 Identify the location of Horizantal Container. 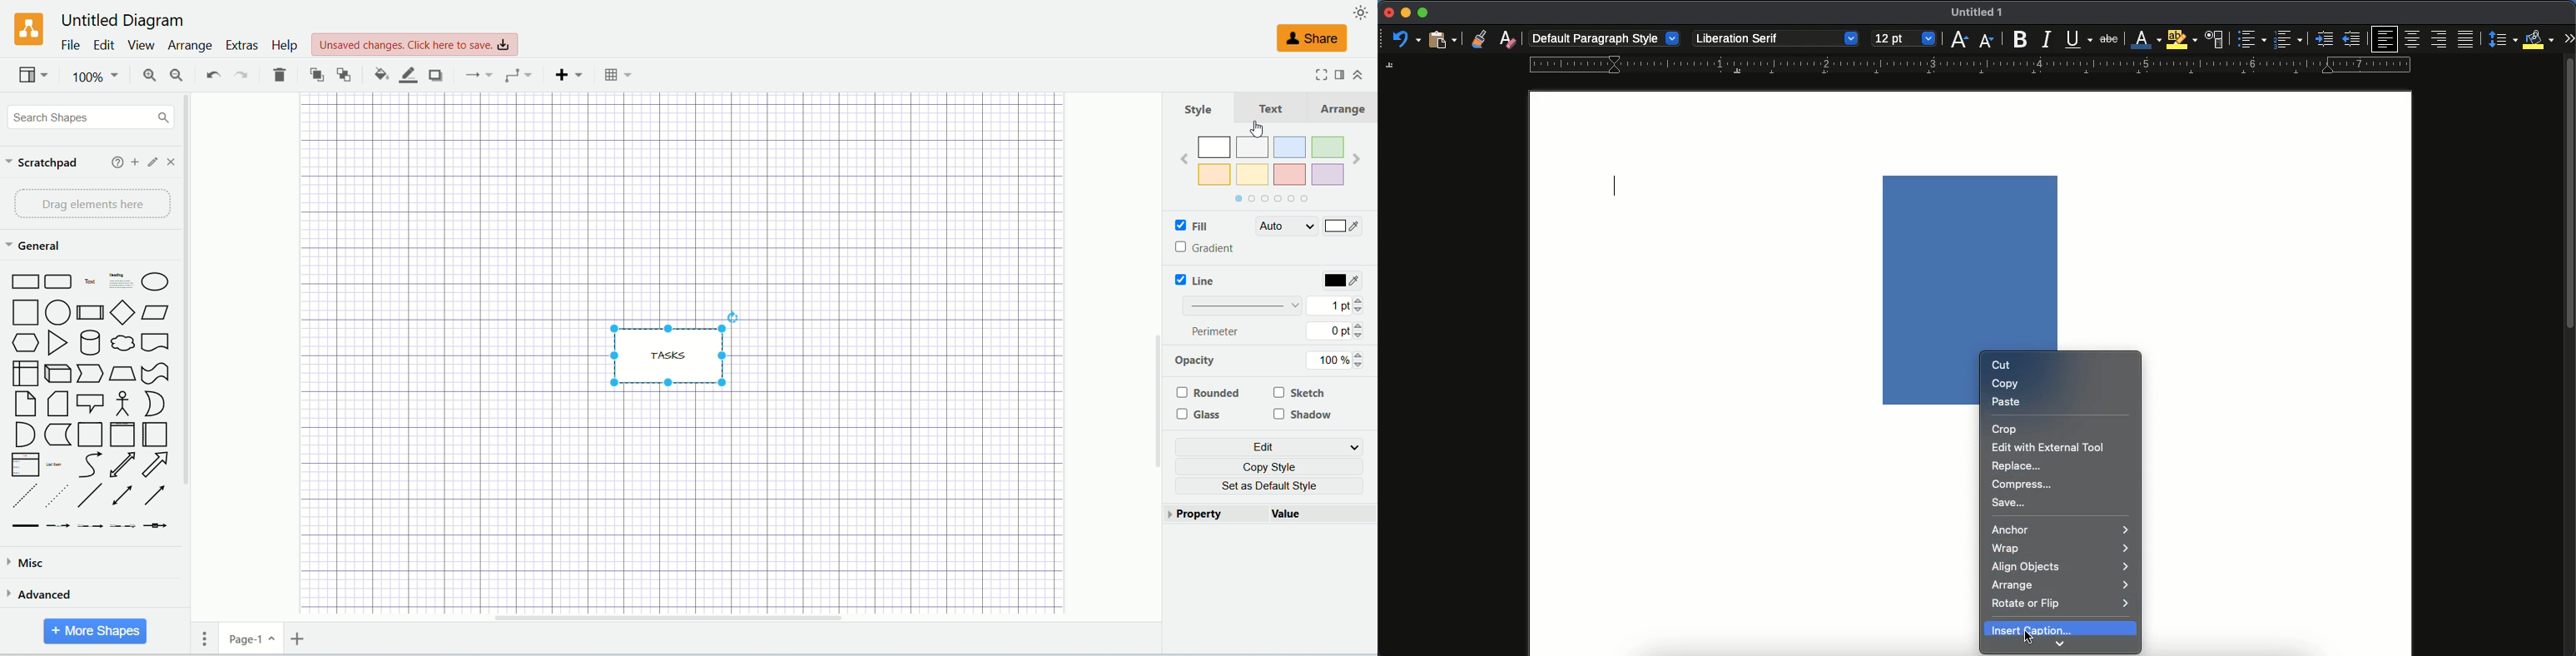
(156, 435).